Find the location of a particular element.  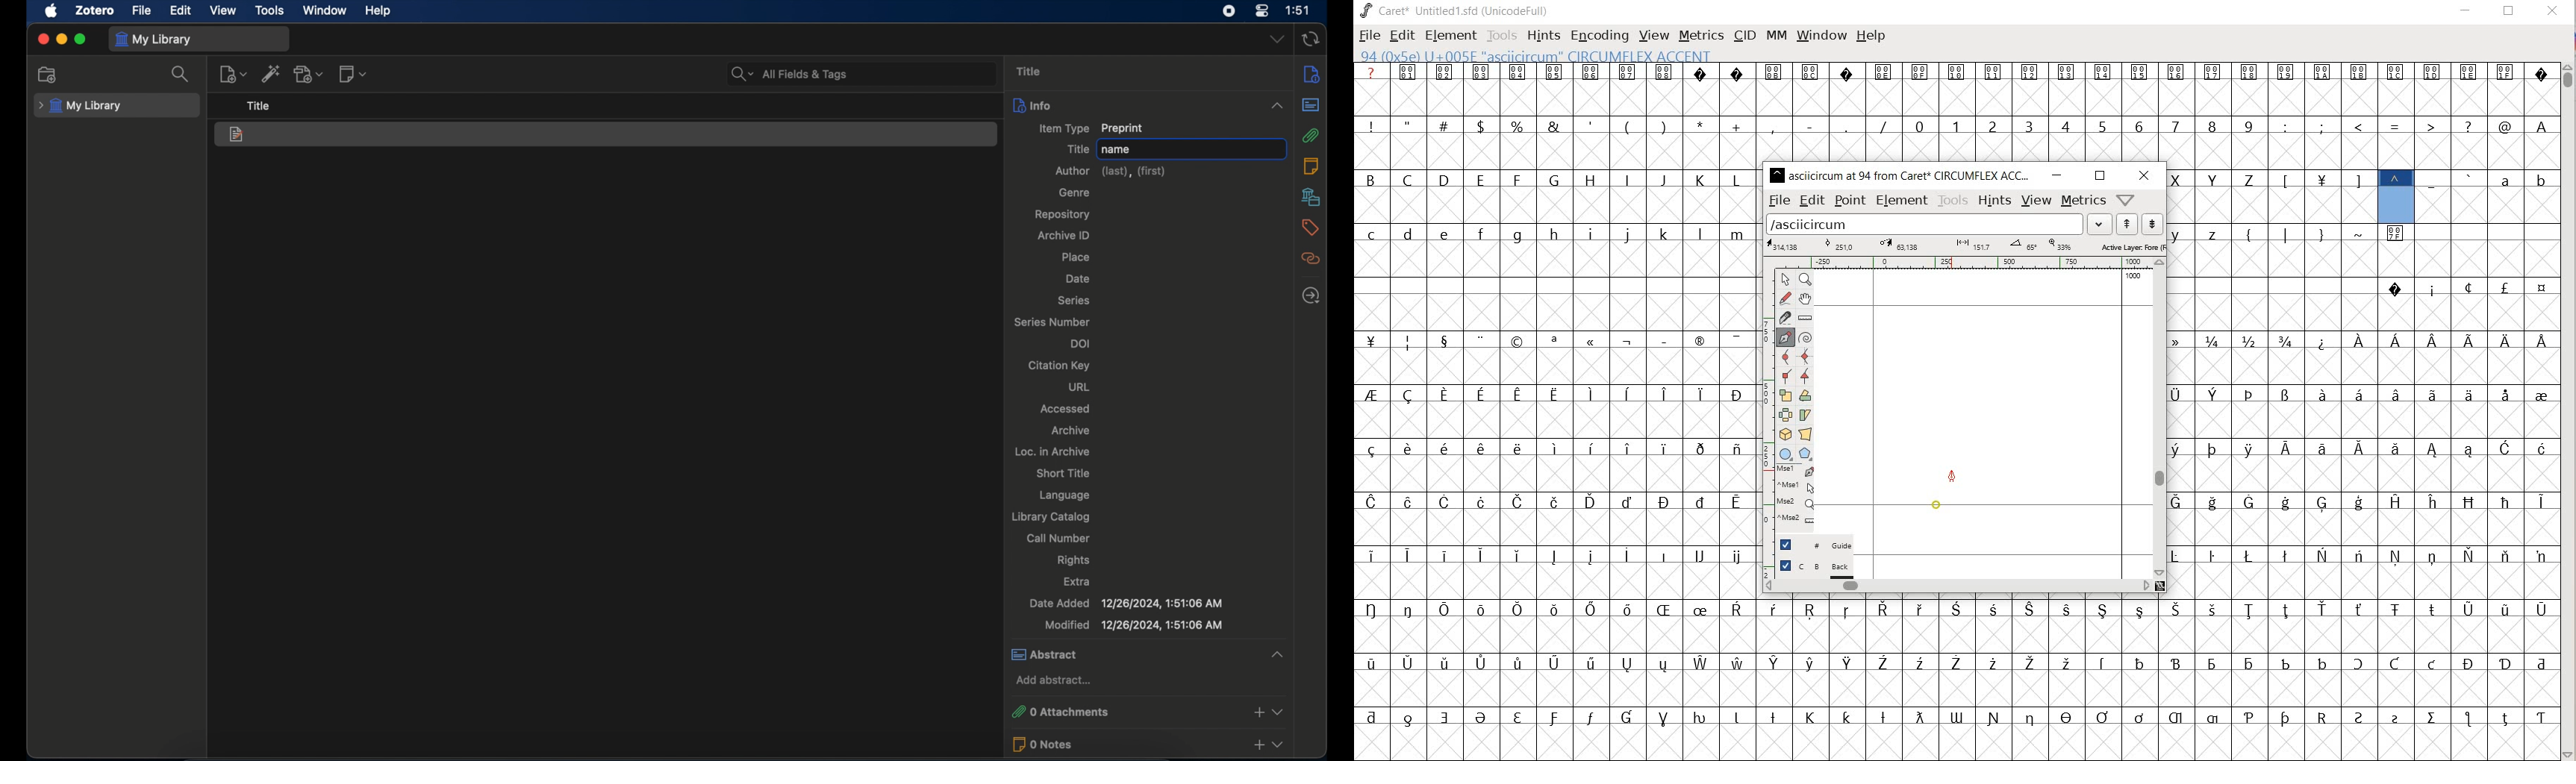

locate is located at coordinates (1311, 295).